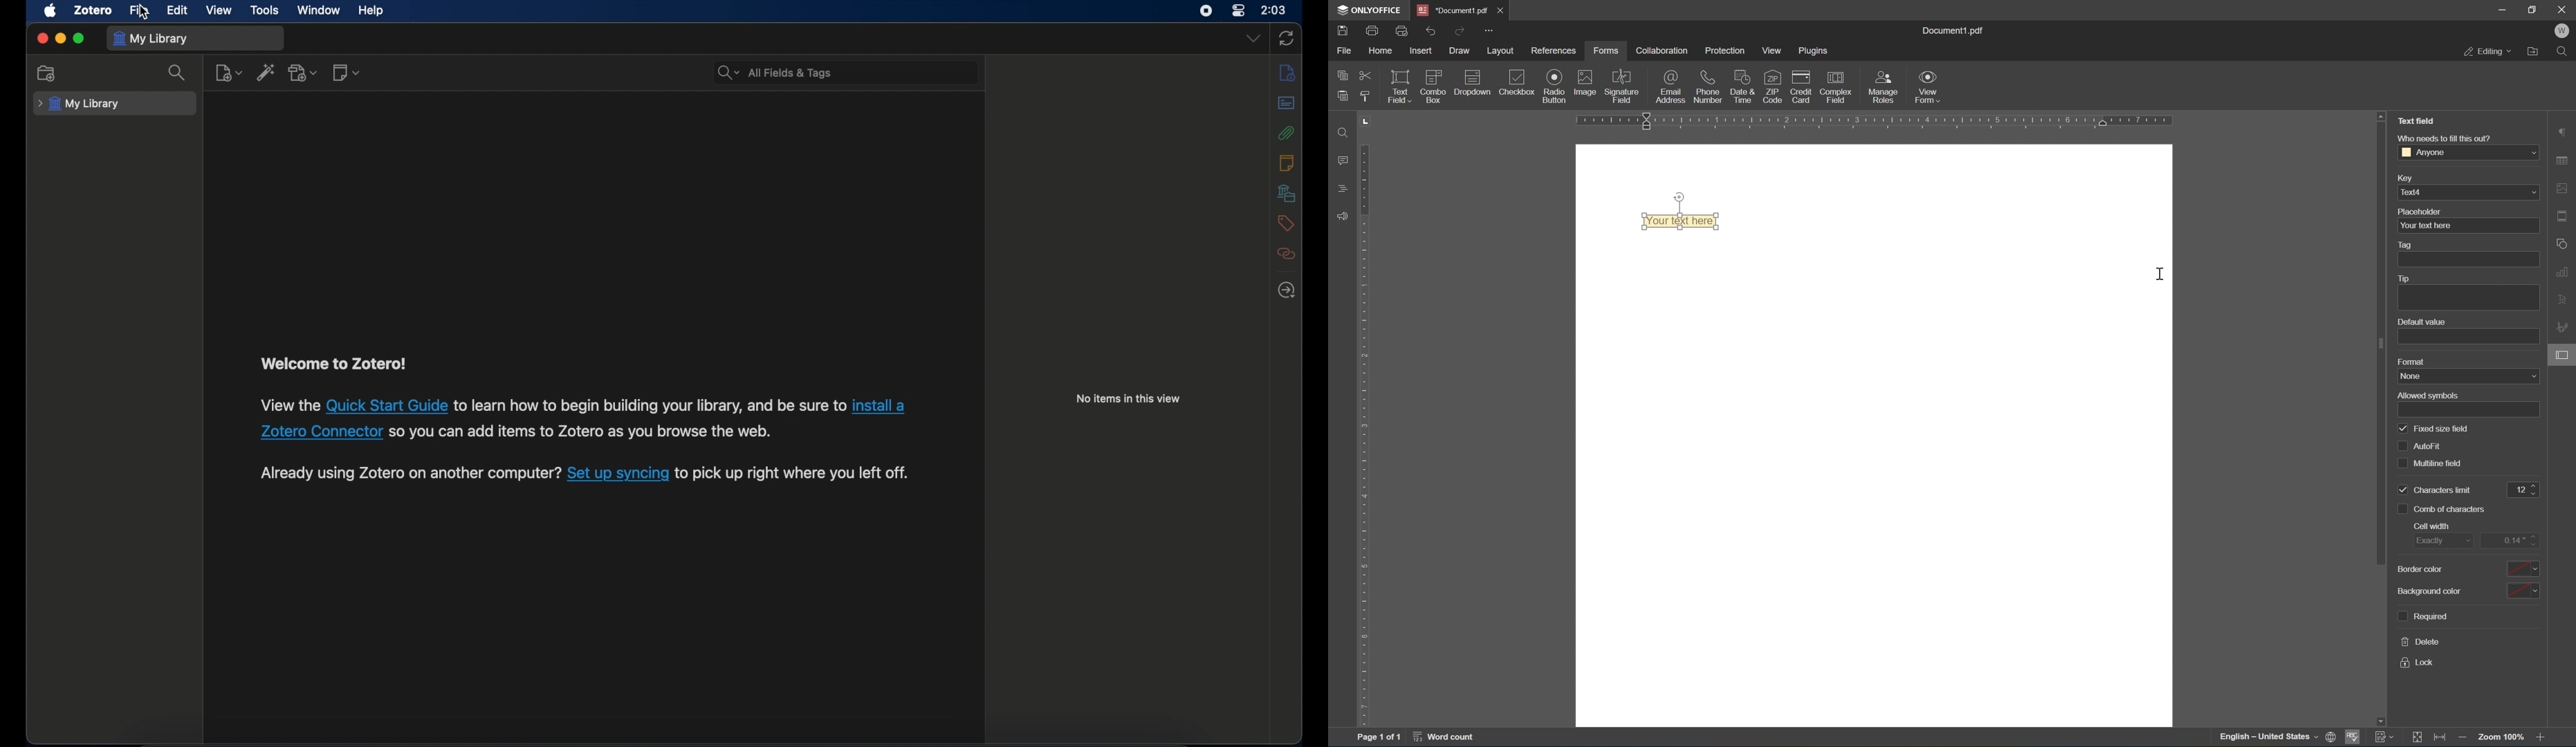 This screenshot has height=756, width=2576. Describe the element at coordinates (1879, 119) in the screenshot. I see `ruler` at that location.